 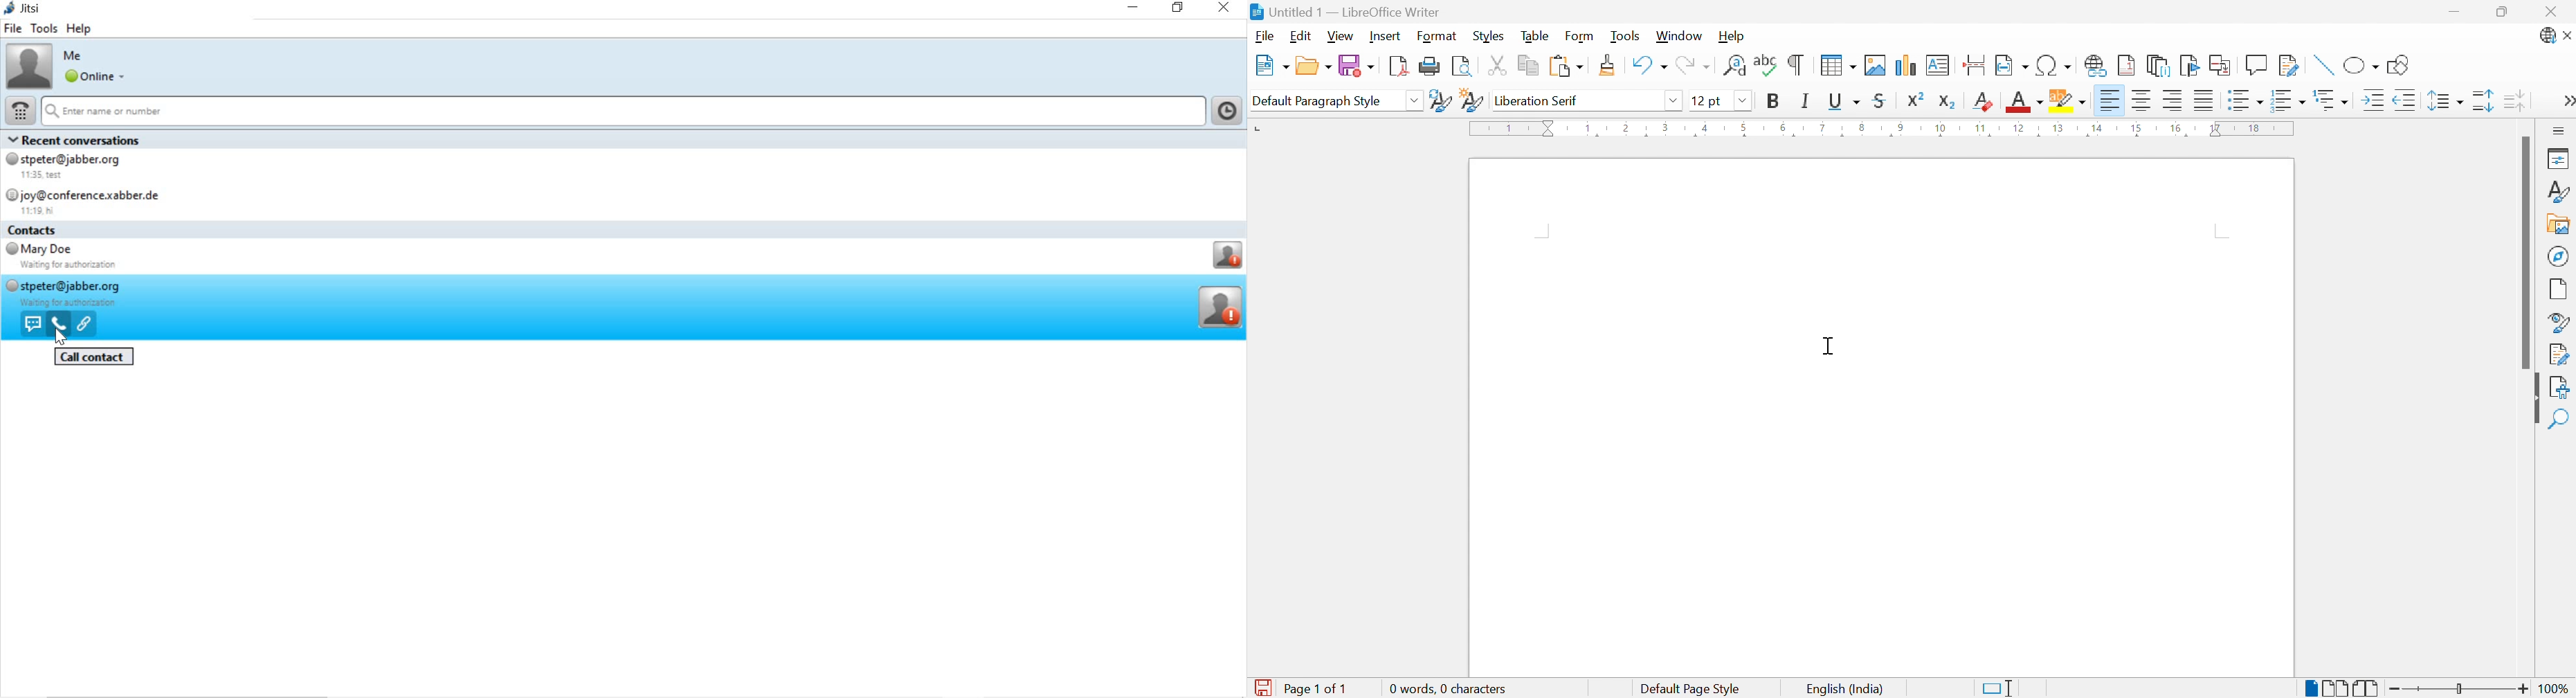 I want to click on Recent conversations, so click(x=81, y=139).